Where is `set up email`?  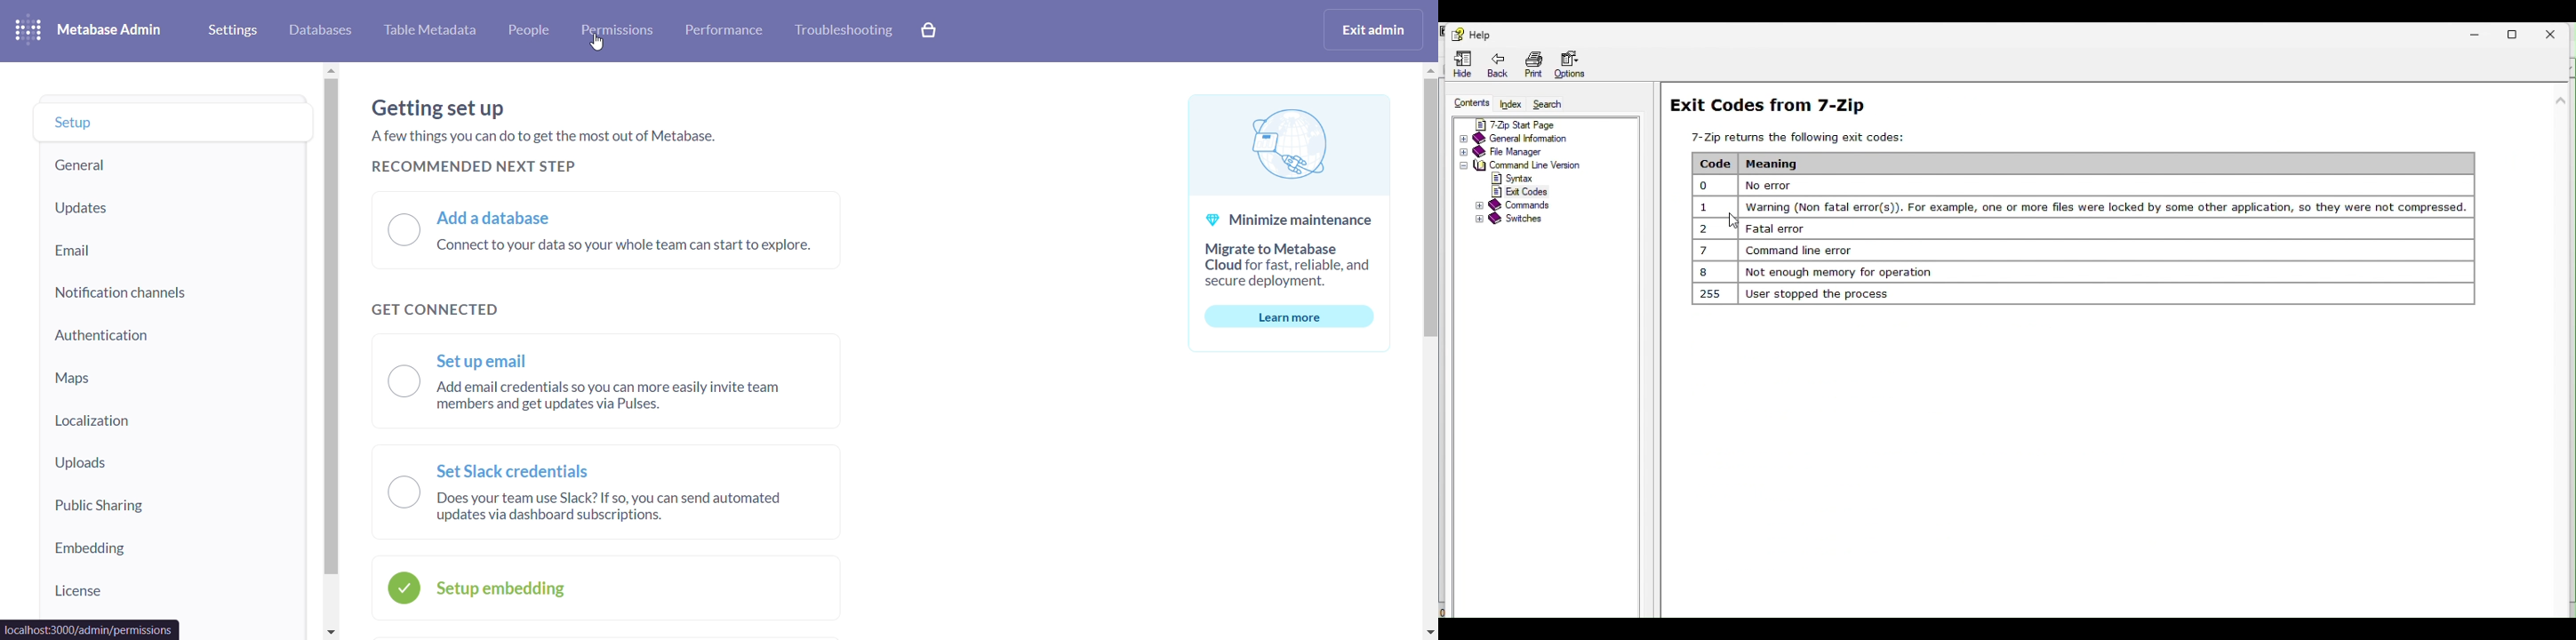
set up email is located at coordinates (610, 379).